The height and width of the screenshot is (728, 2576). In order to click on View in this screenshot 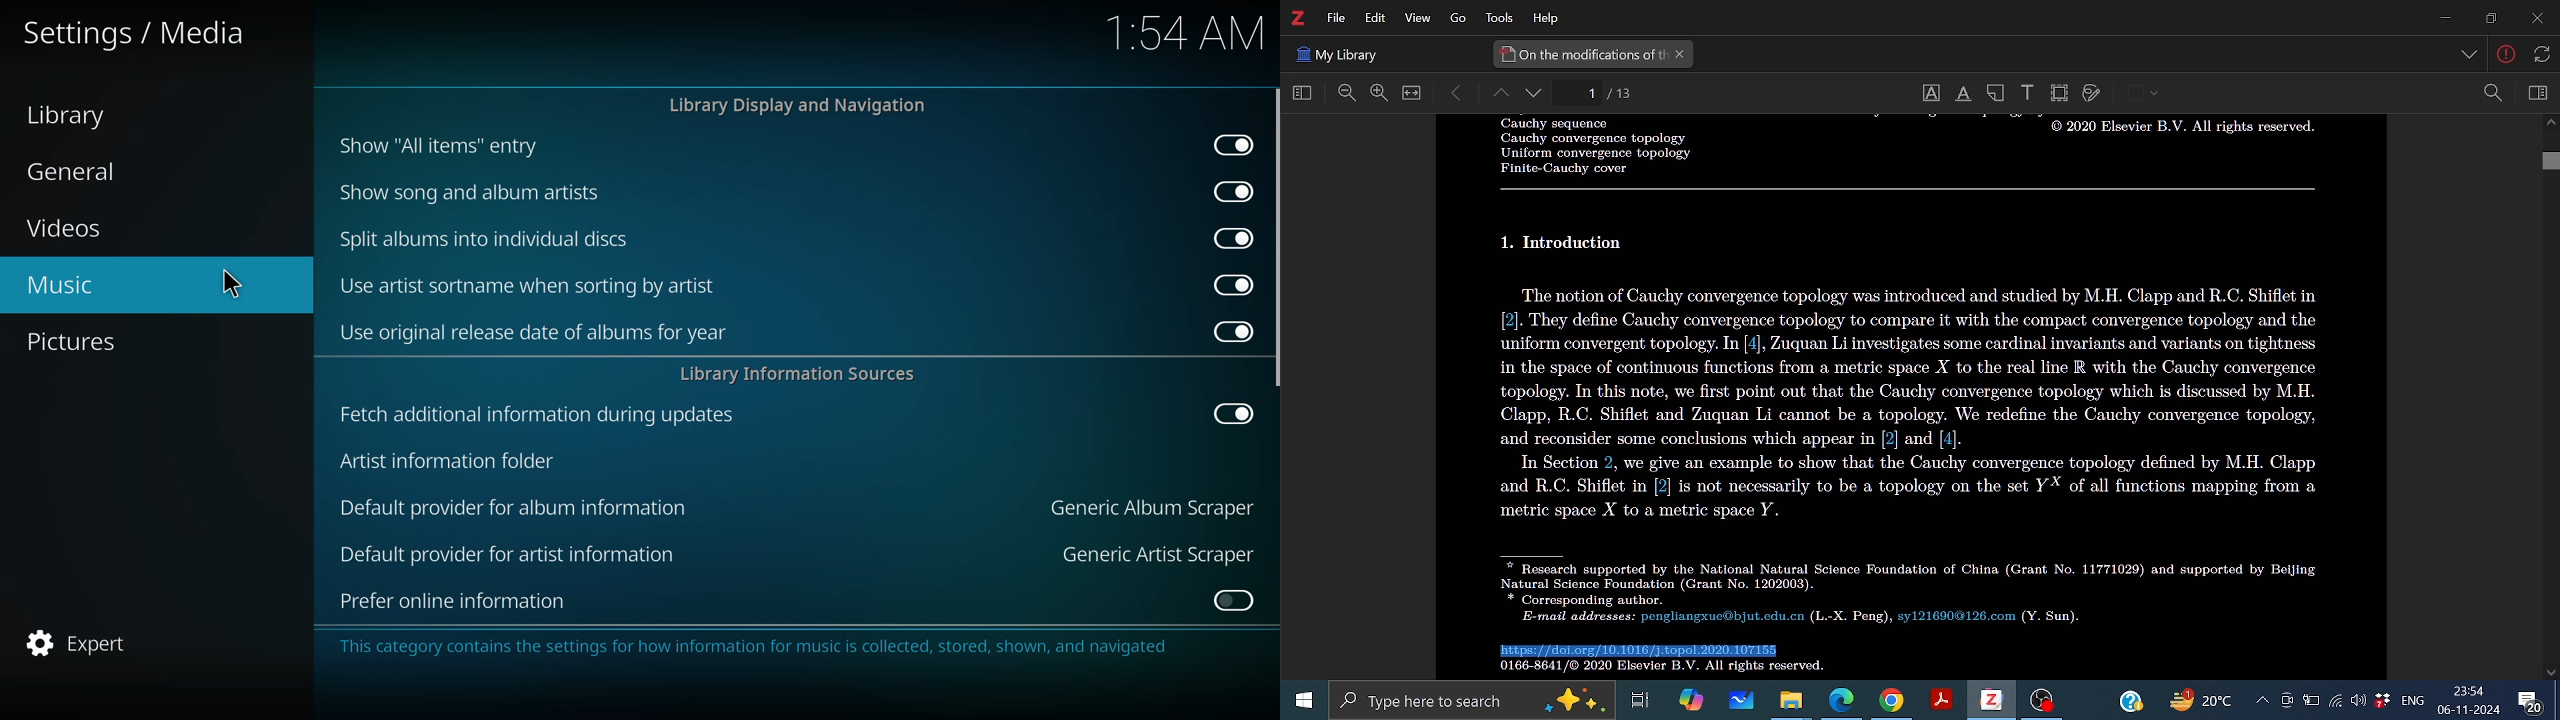, I will do `click(1415, 19)`.